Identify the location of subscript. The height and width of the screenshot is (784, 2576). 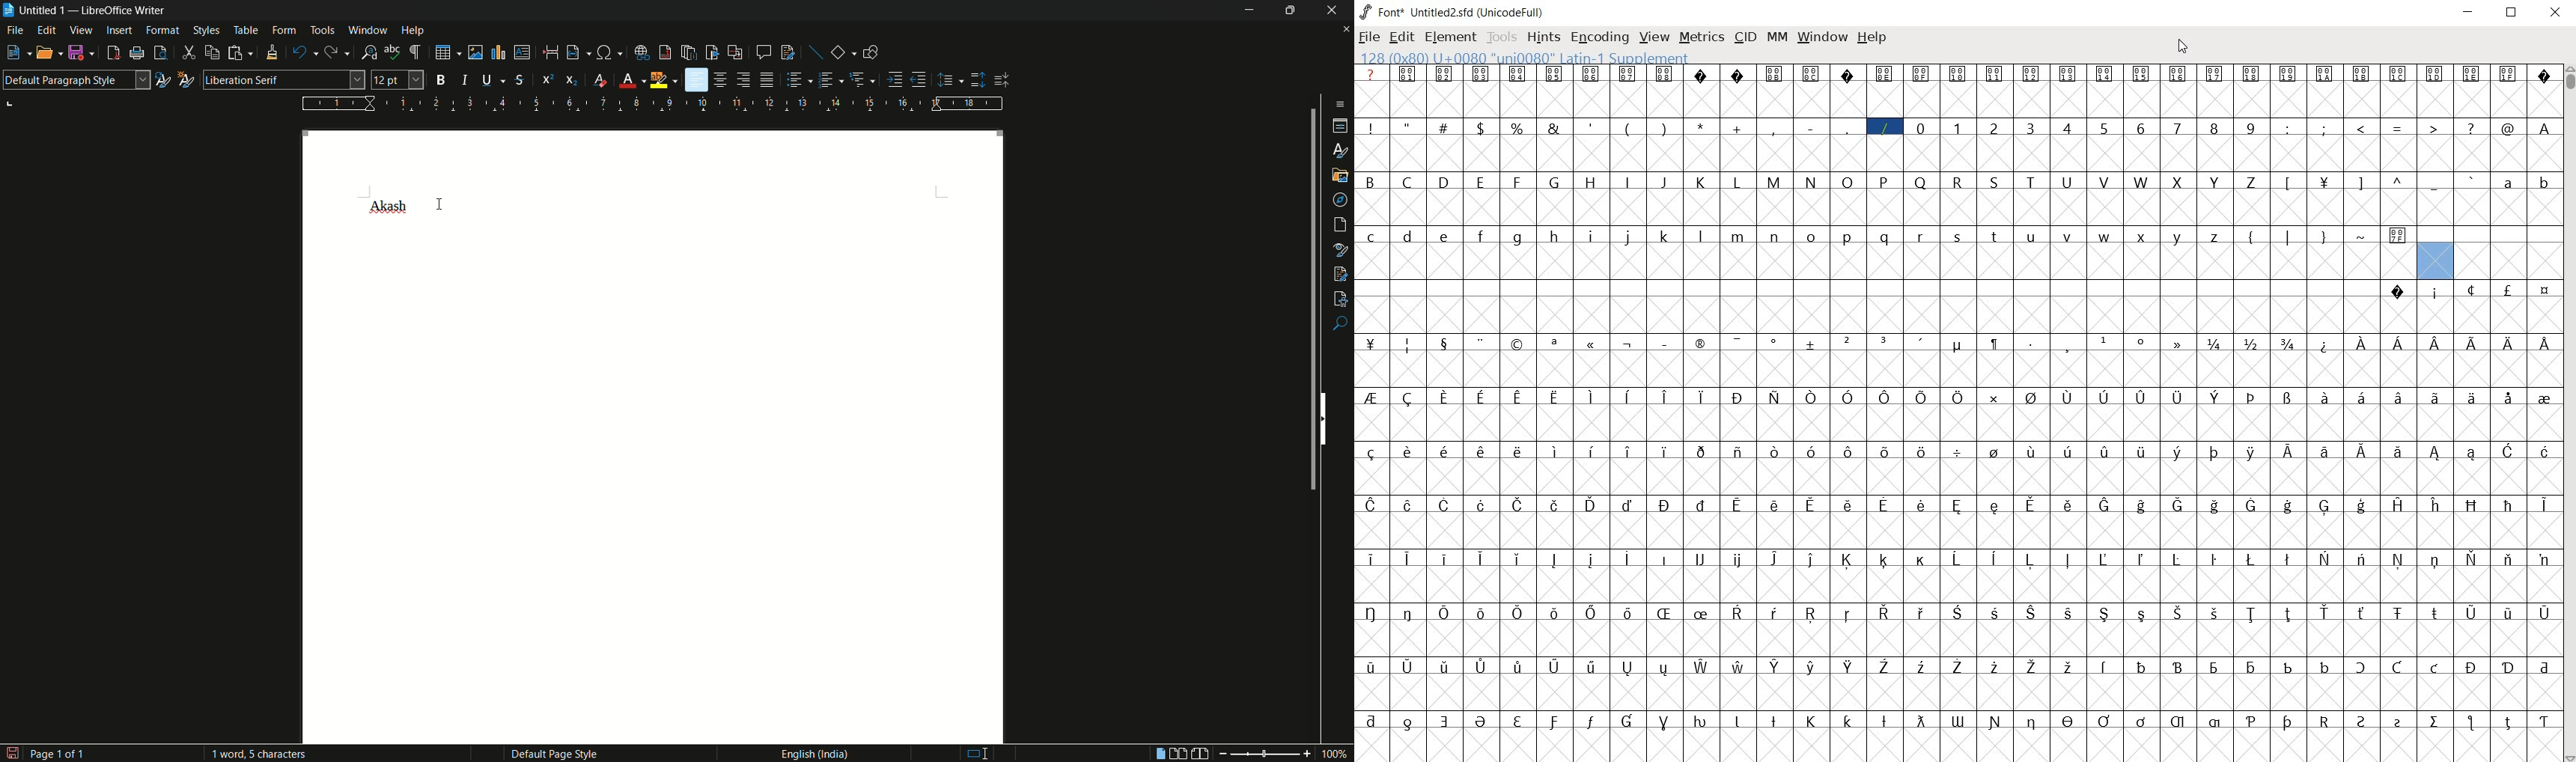
(573, 80).